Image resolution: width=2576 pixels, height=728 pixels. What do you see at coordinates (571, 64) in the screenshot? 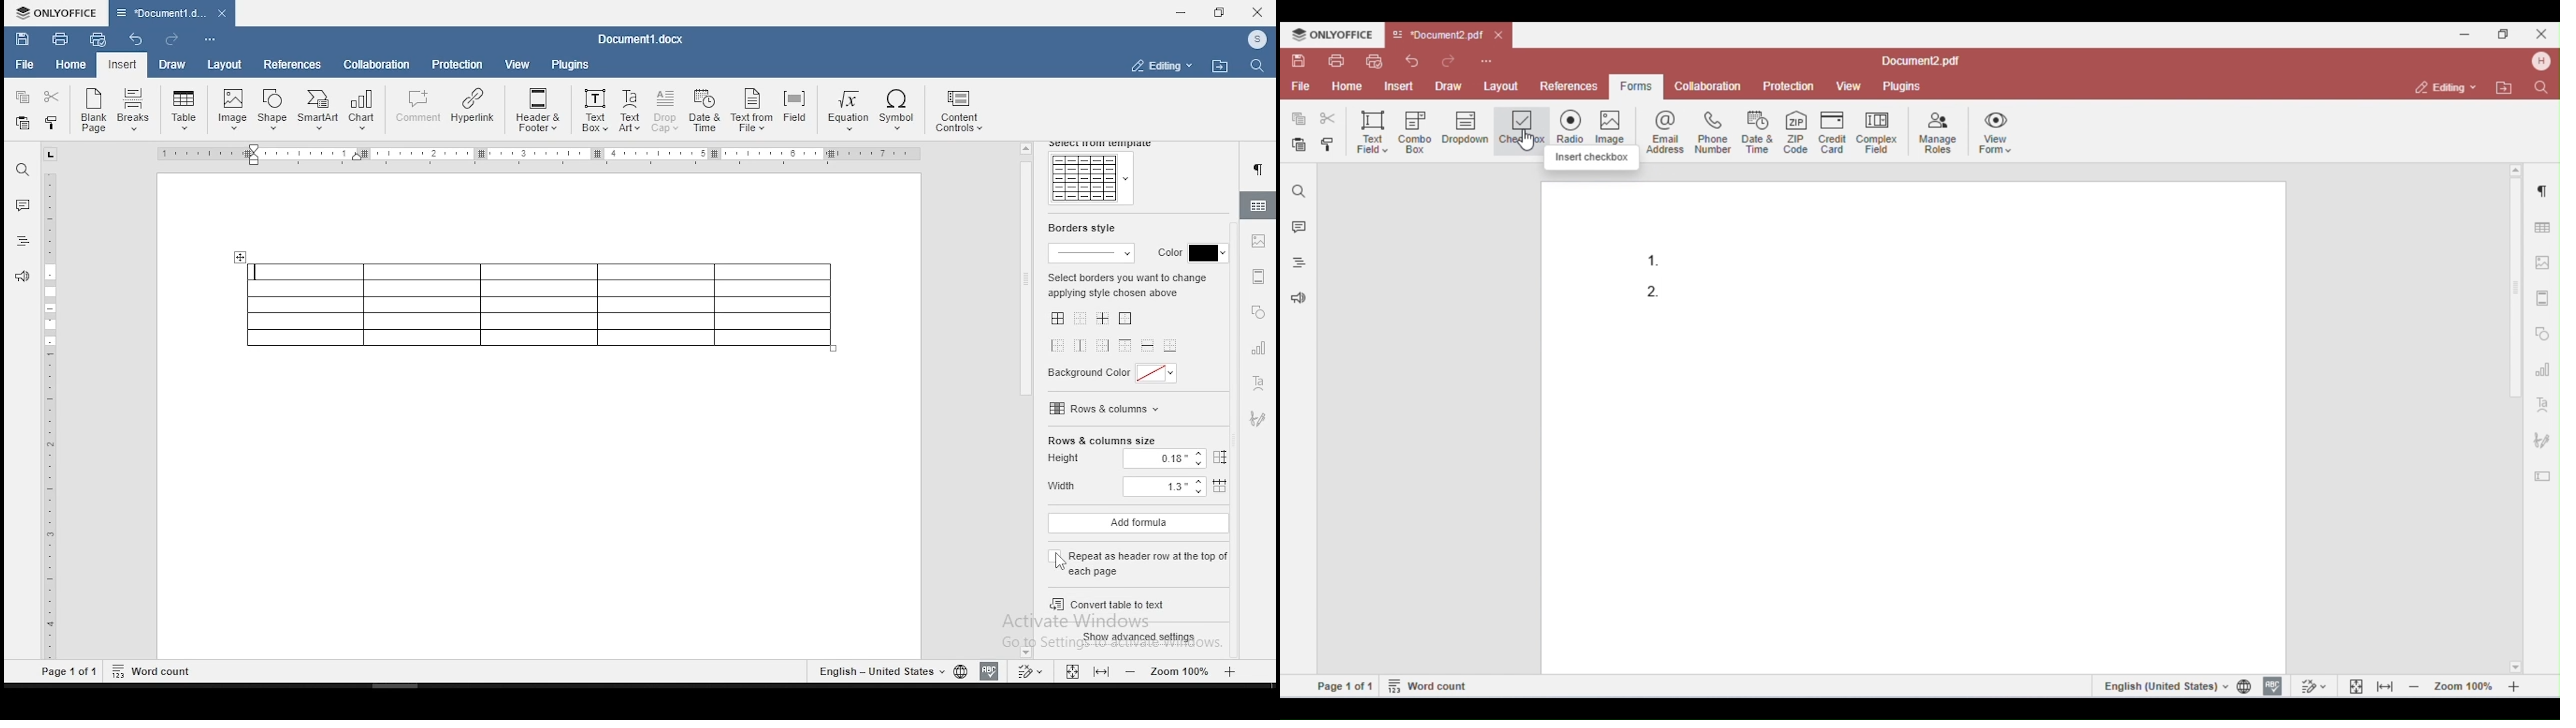
I see `plugins` at bounding box center [571, 64].